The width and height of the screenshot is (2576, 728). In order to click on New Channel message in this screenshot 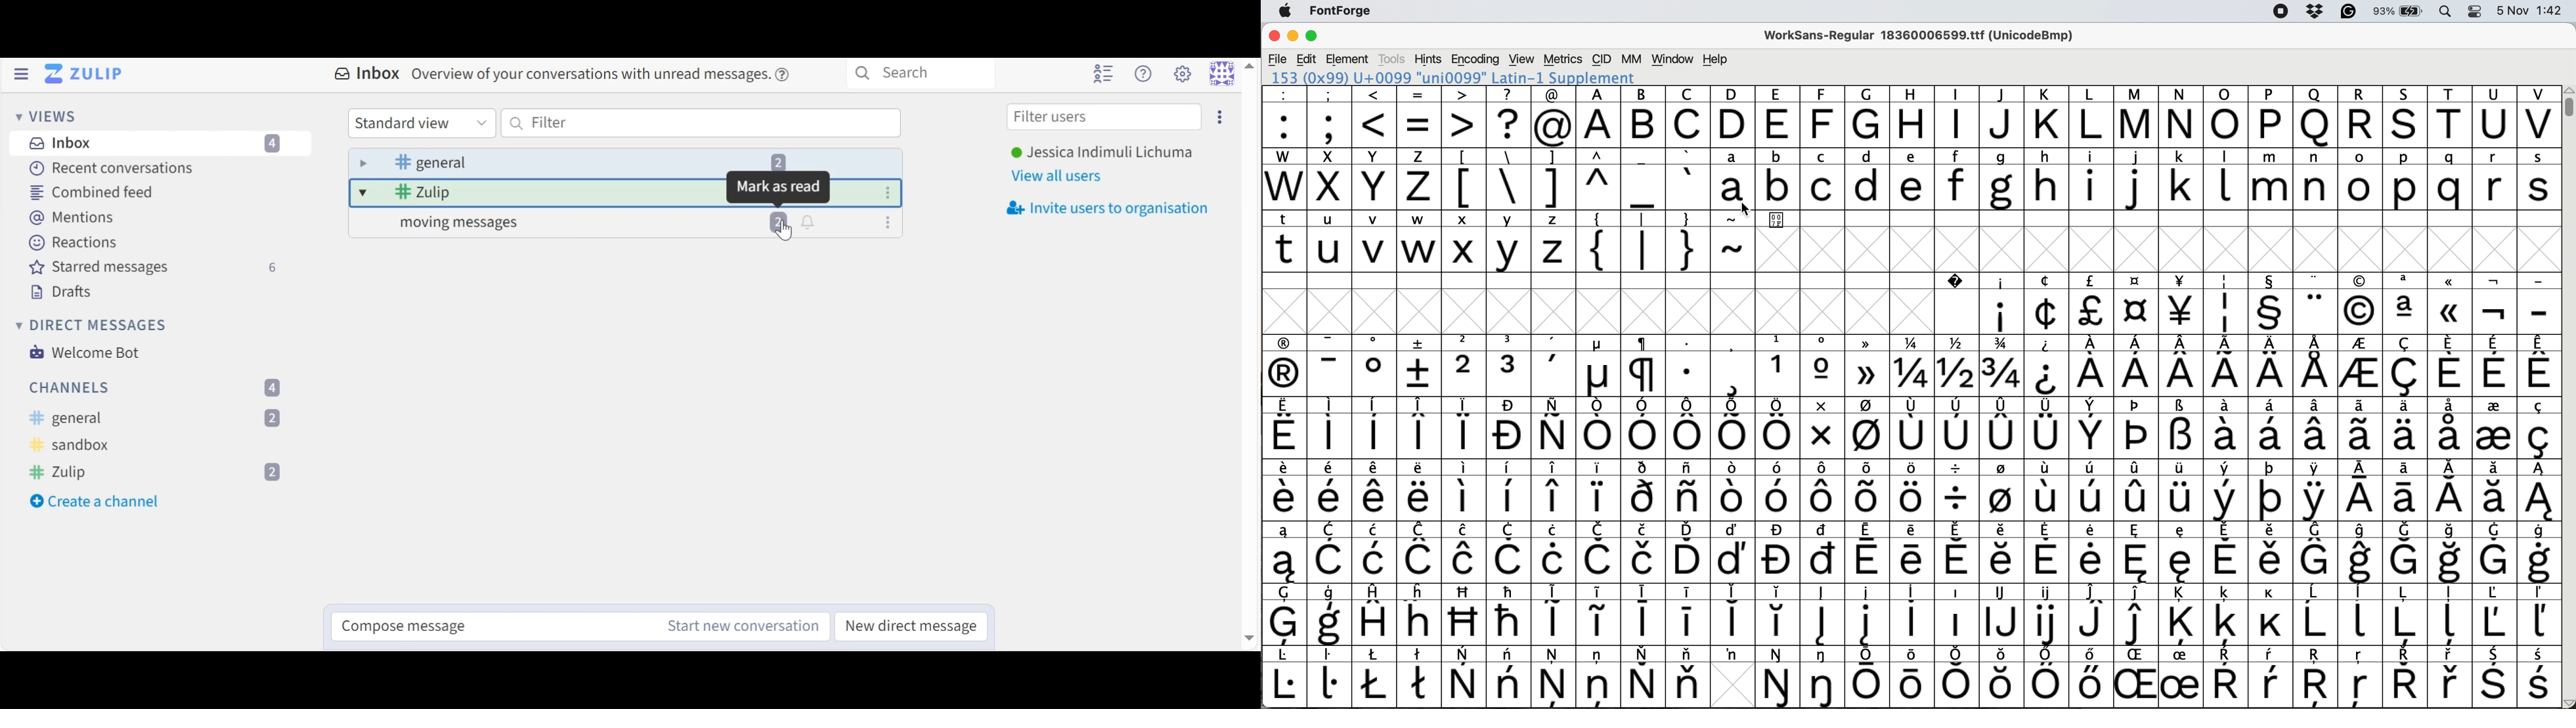, I will do `click(739, 626)`.